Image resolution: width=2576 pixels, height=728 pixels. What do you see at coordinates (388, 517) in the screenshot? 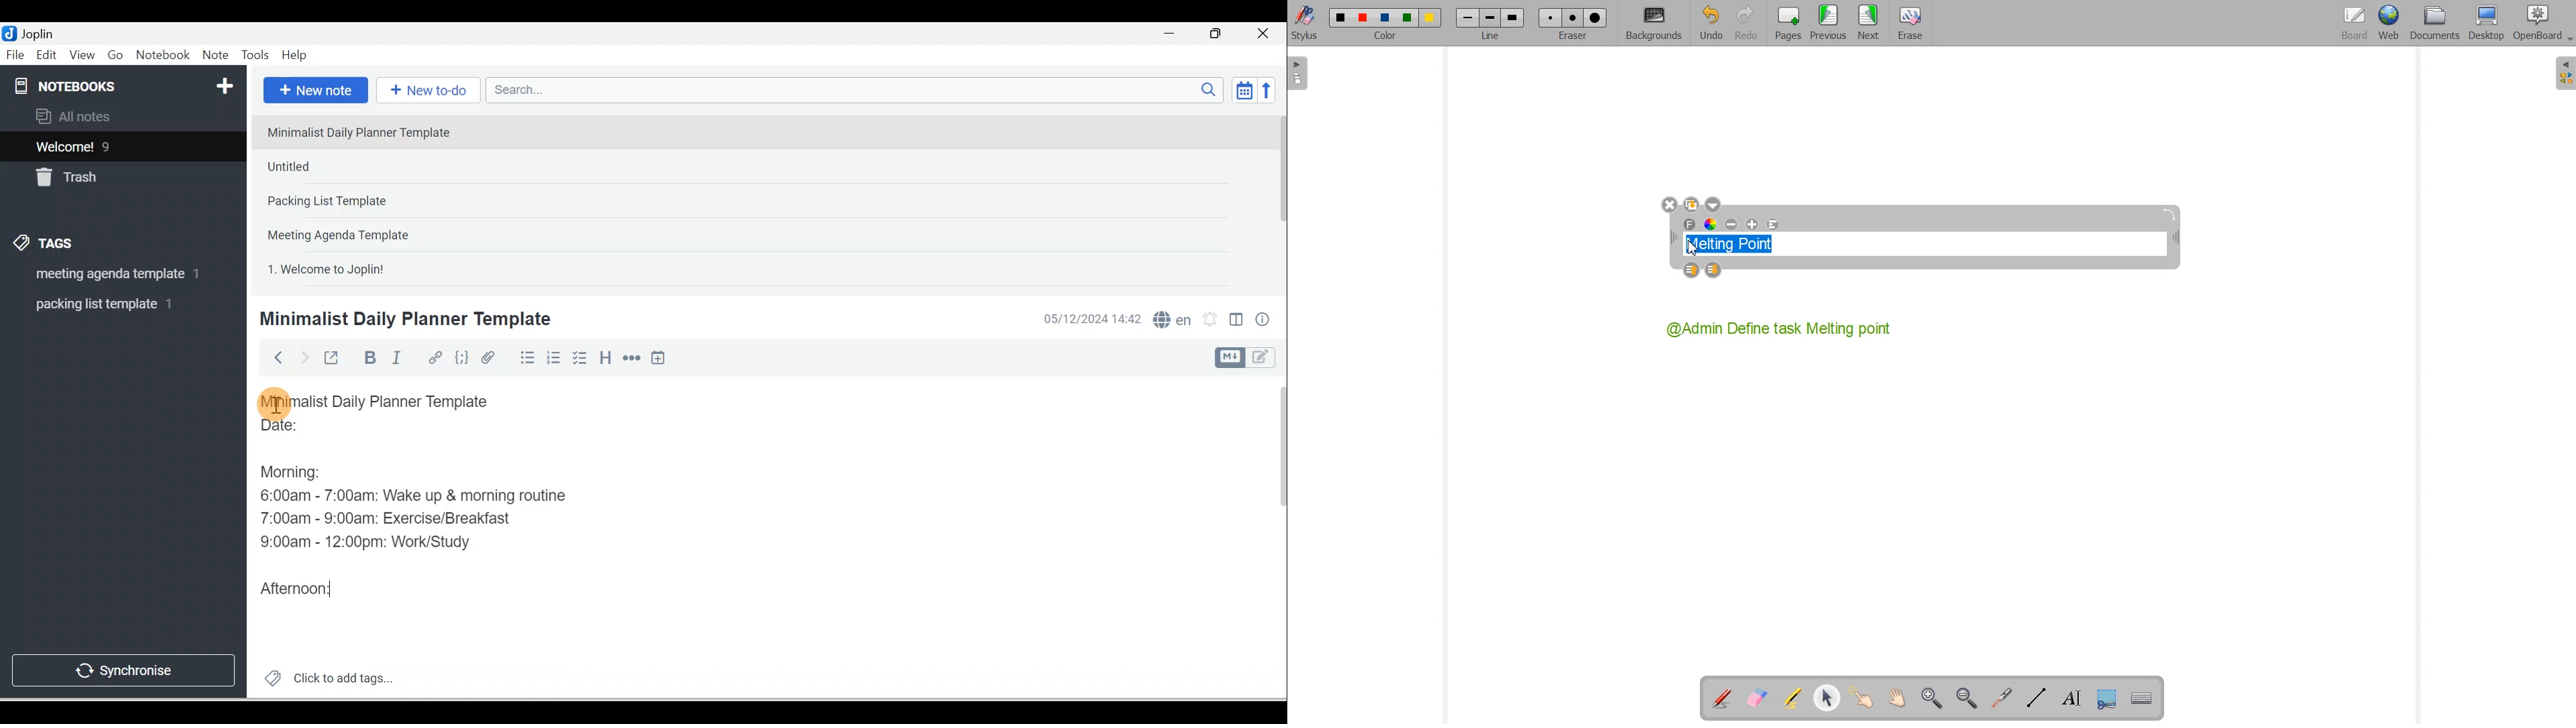
I see `7:00am - 9:00am: Exercise/Breakfast` at bounding box center [388, 517].